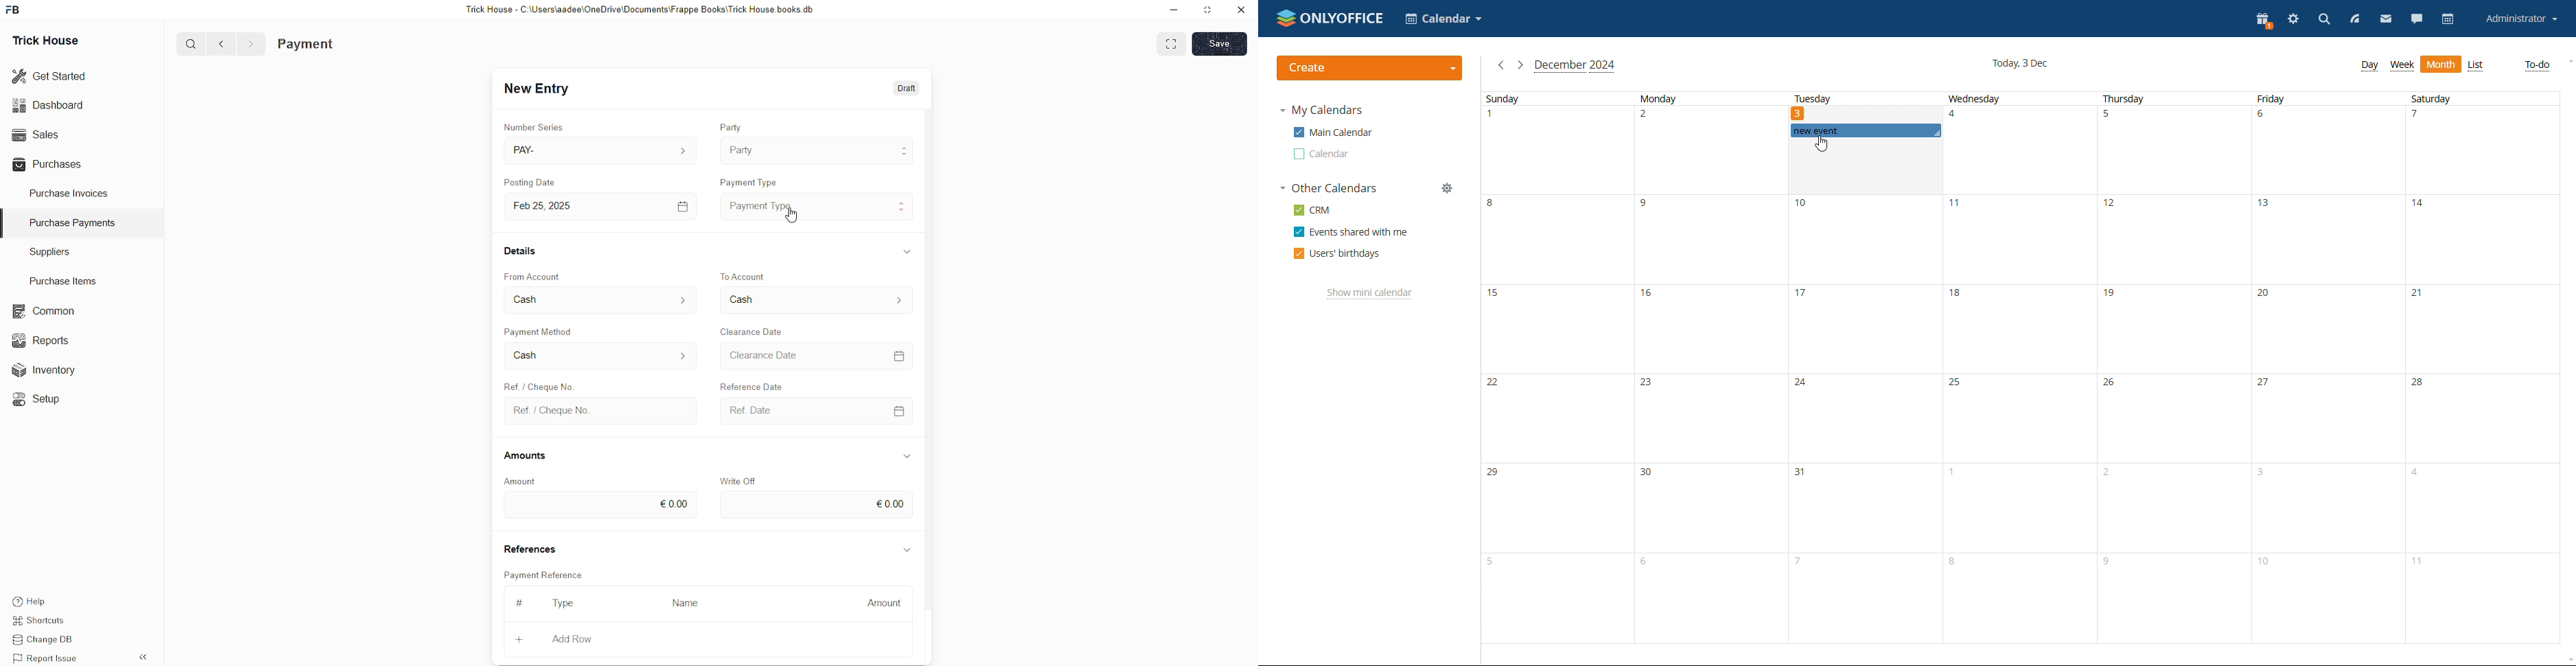 This screenshot has height=672, width=2576. Describe the element at coordinates (545, 330) in the screenshot. I see `Payment Method` at that location.